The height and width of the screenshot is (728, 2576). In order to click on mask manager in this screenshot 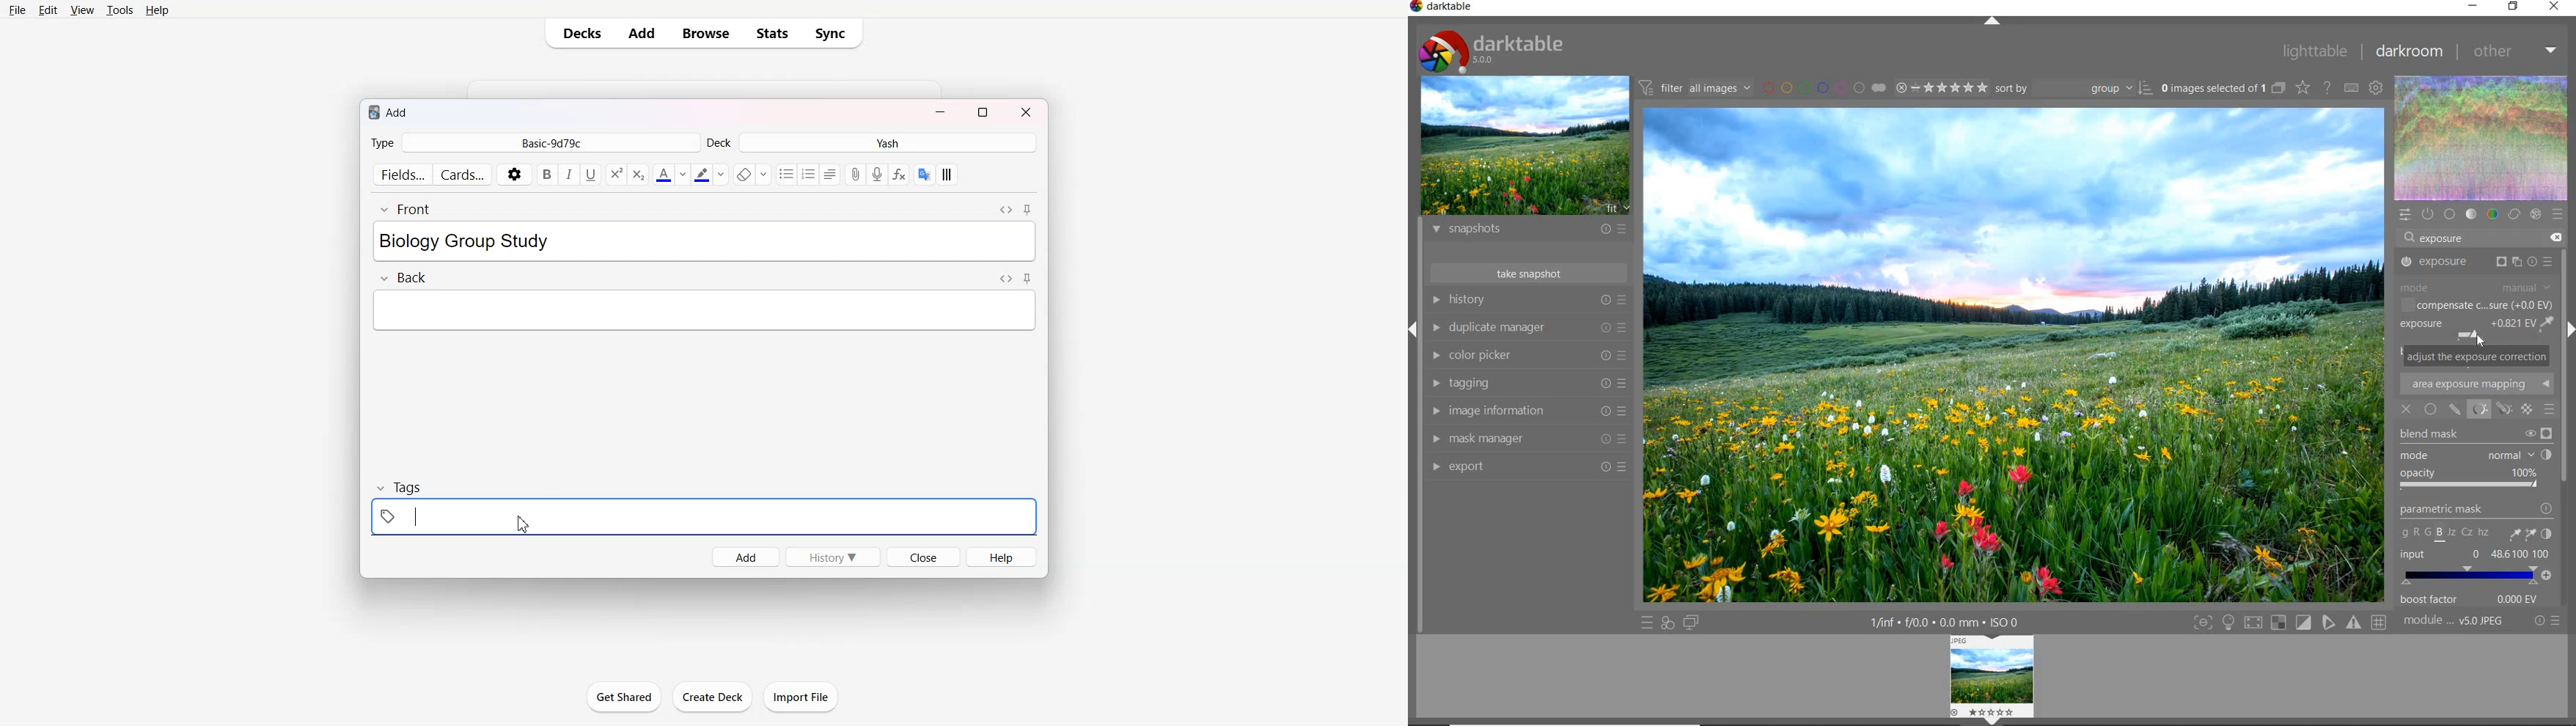, I will do `click(1527, 439)`.